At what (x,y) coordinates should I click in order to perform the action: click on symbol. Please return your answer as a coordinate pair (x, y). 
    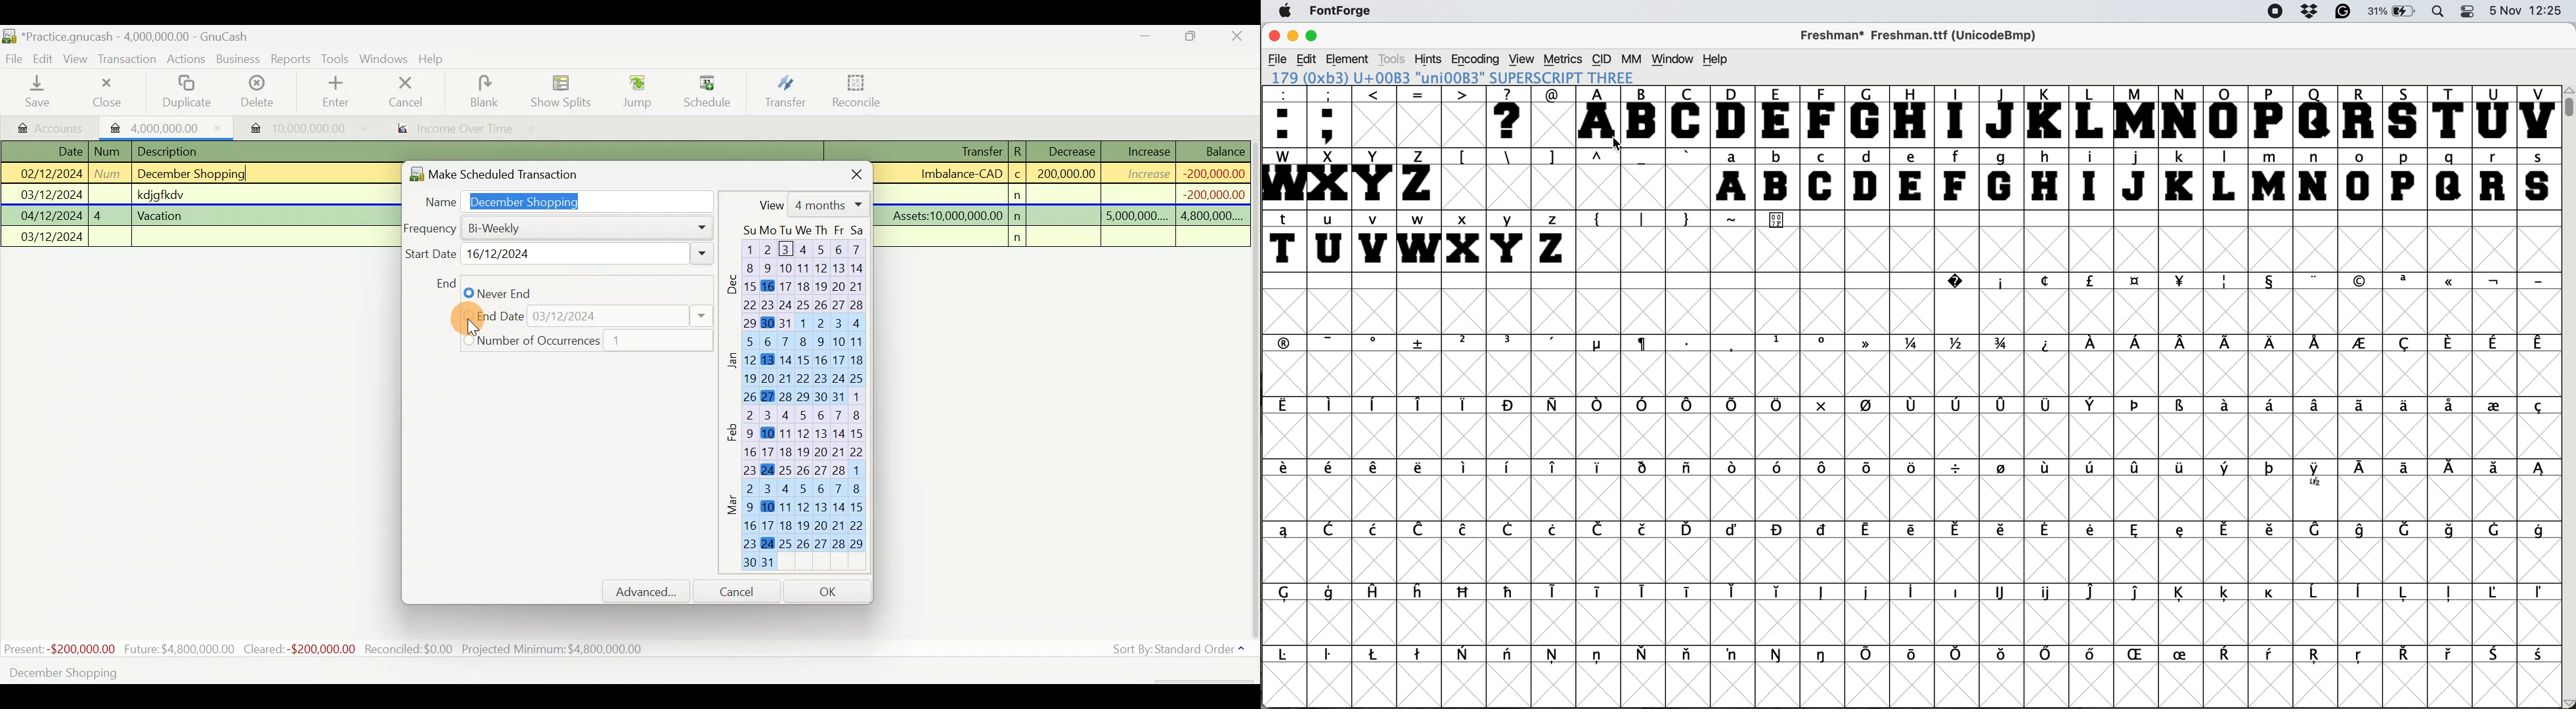
    Looking at the image, I should click on (2050, 531).